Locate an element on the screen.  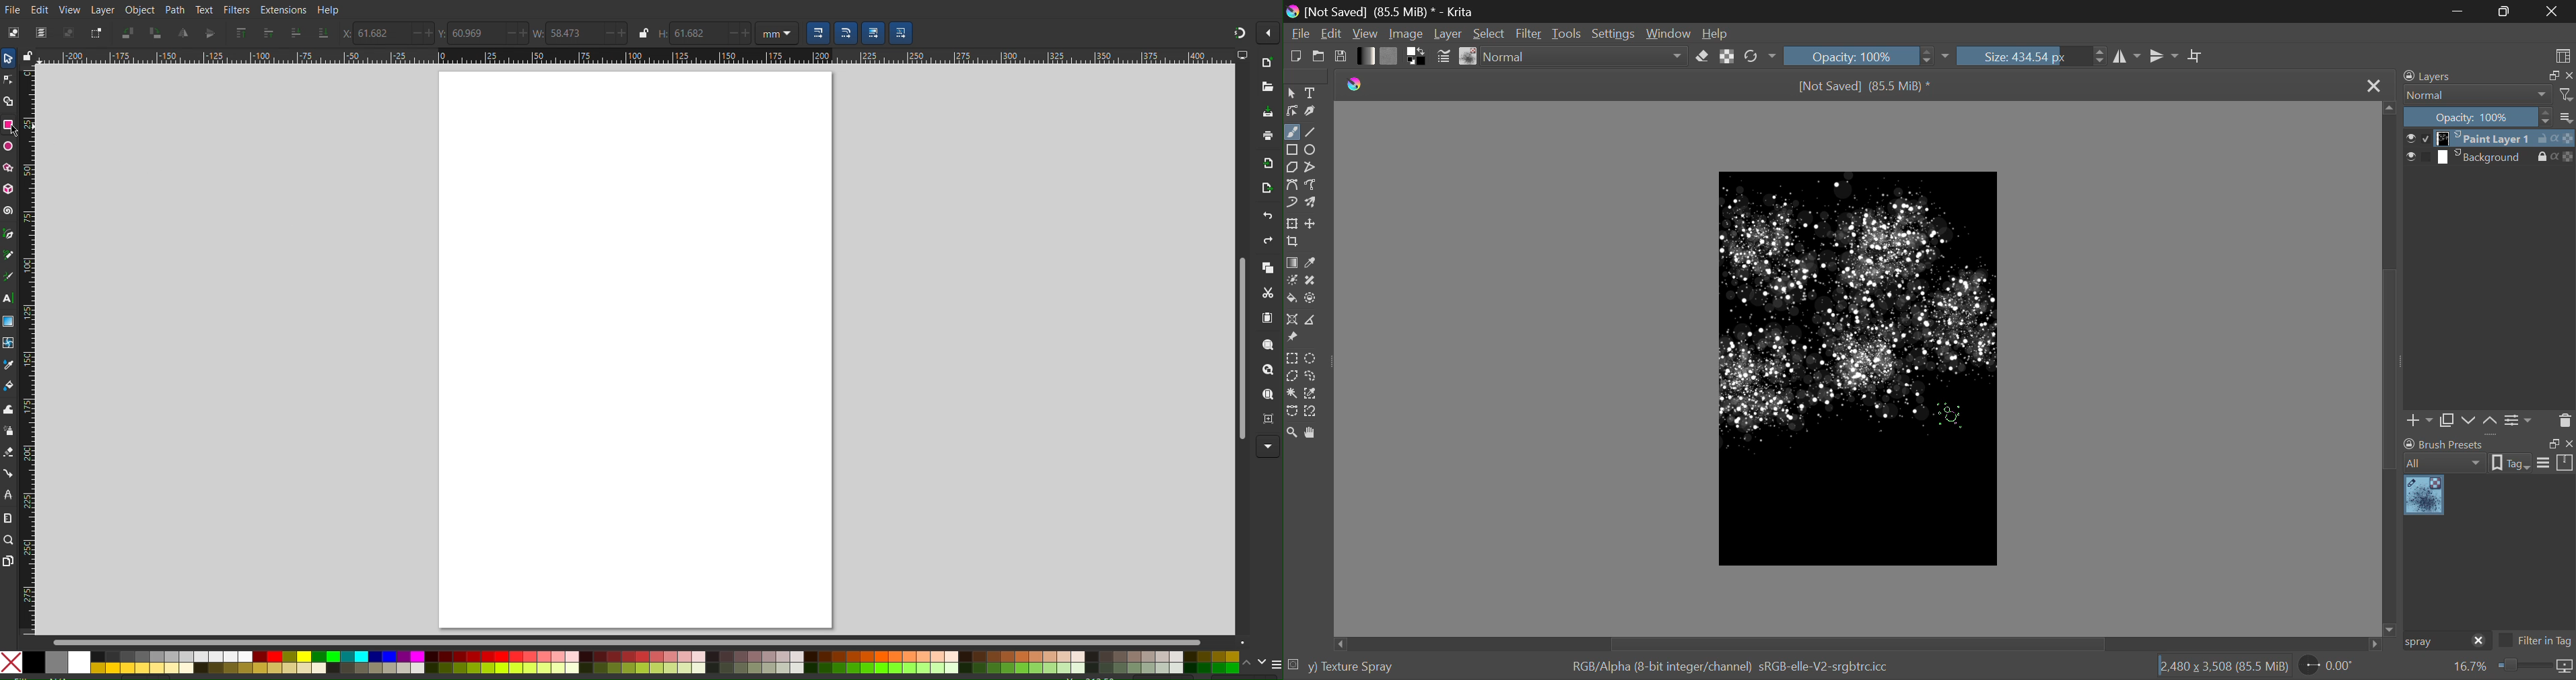
Settings is located at coordinates (1617, 32).